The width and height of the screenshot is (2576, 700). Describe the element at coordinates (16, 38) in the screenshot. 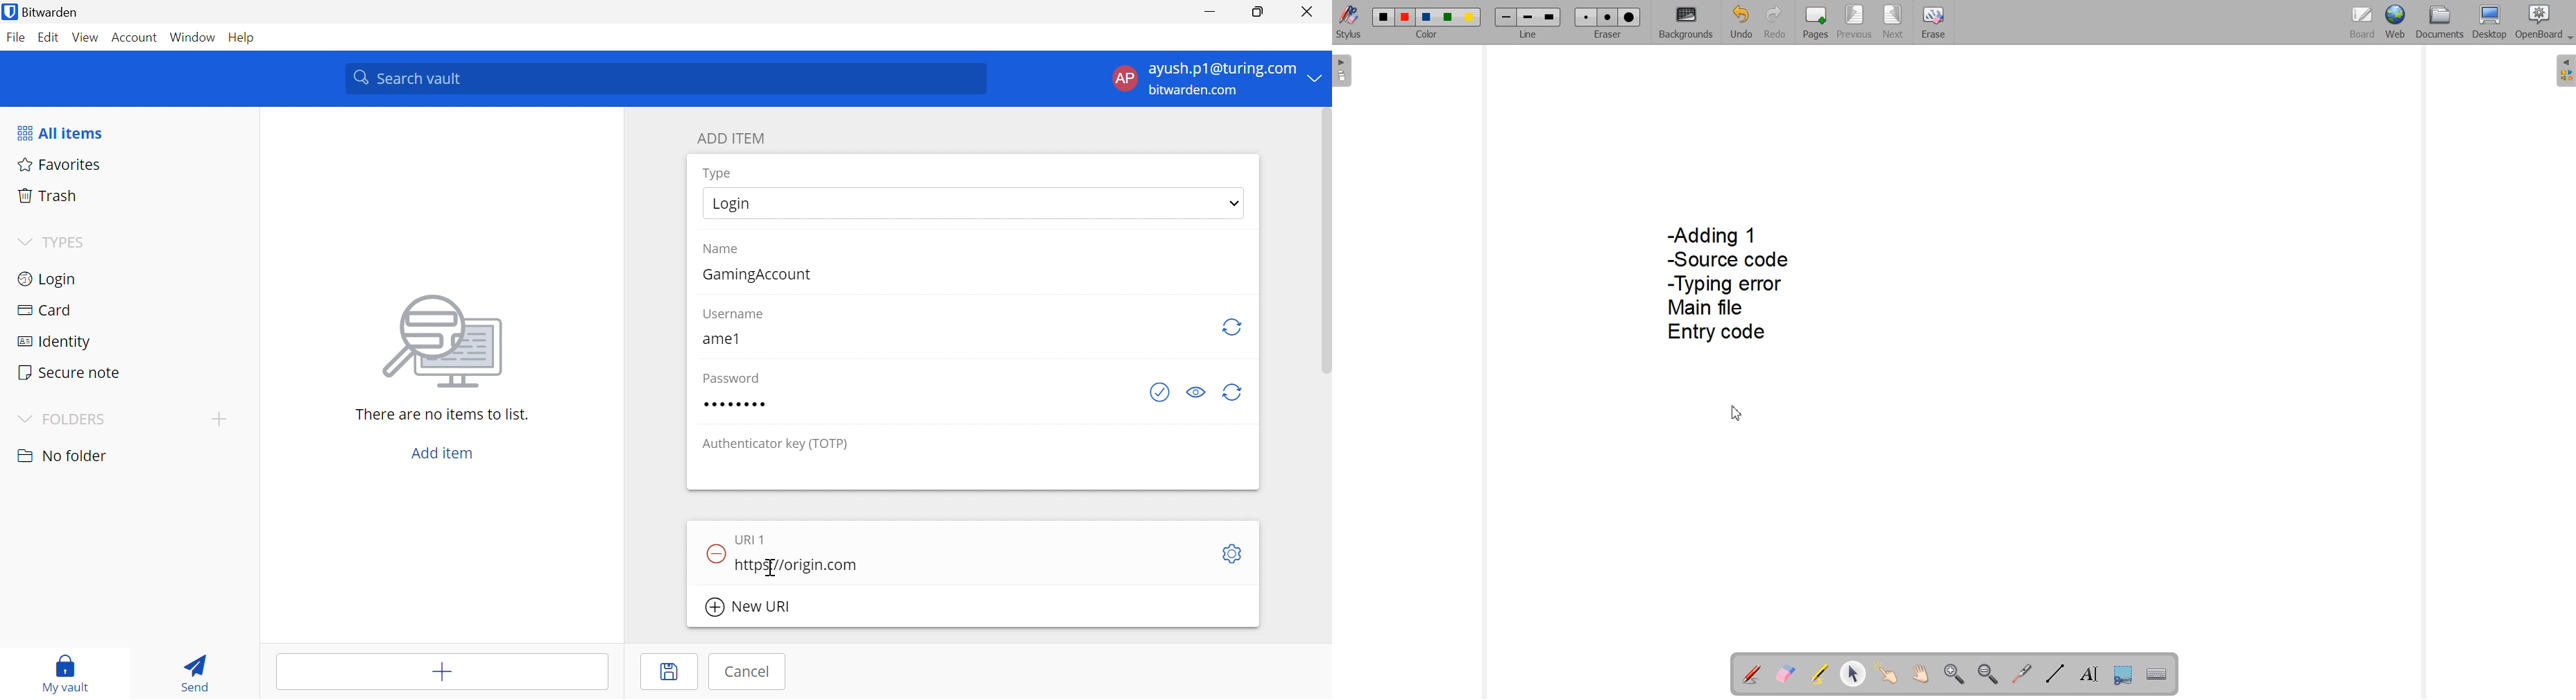

I see `File` at that location.